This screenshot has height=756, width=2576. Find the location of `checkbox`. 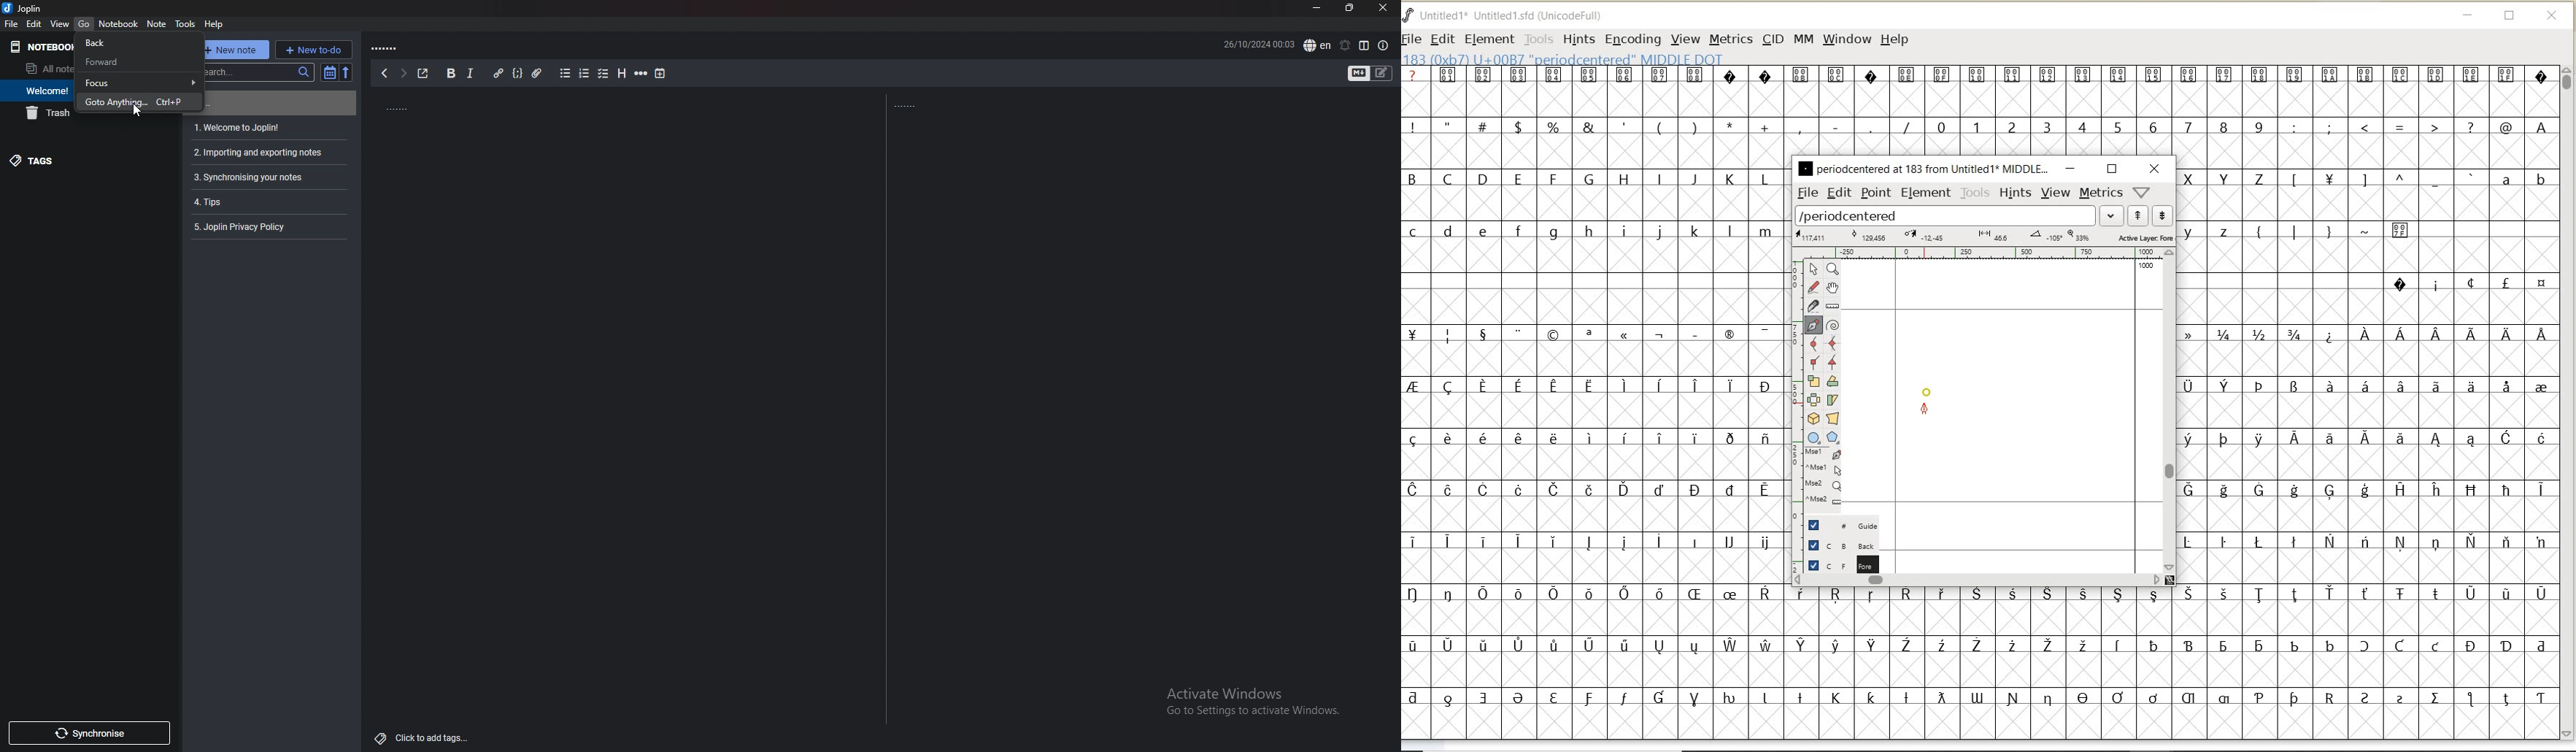

checkbox is located at coordinates (602, 74).